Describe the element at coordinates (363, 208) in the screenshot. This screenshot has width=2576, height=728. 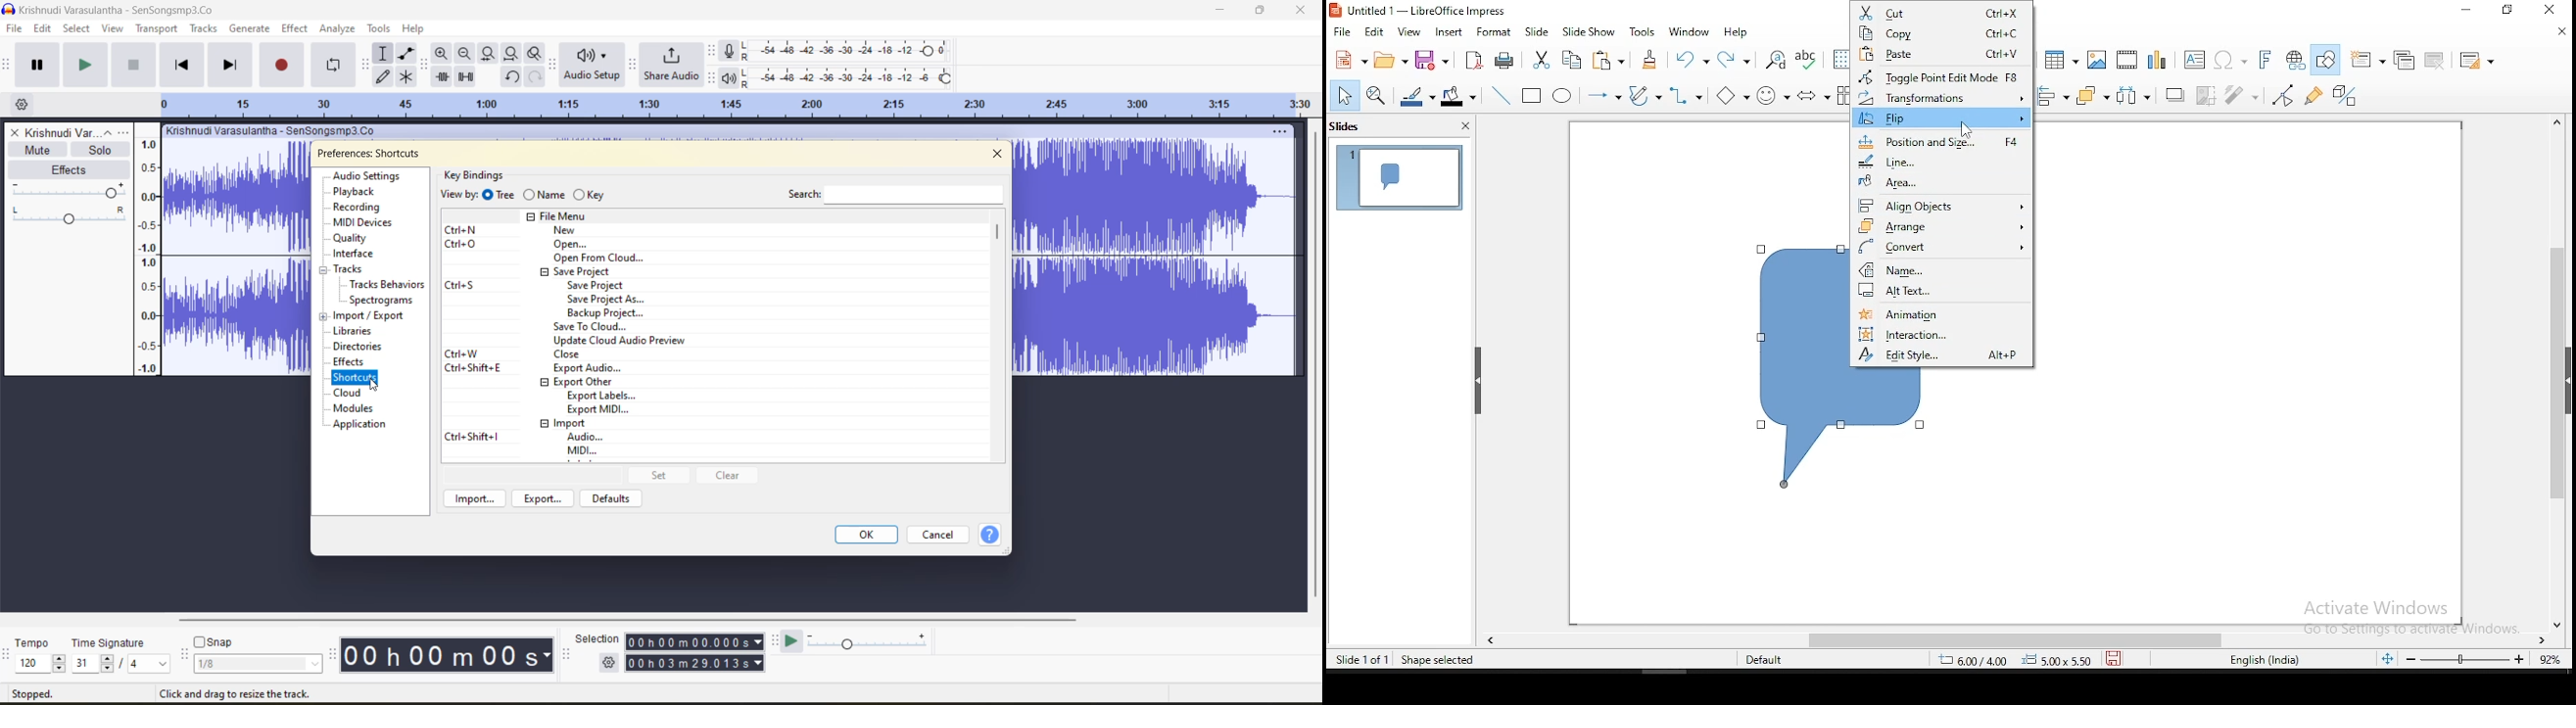
I see `recording` at that location.